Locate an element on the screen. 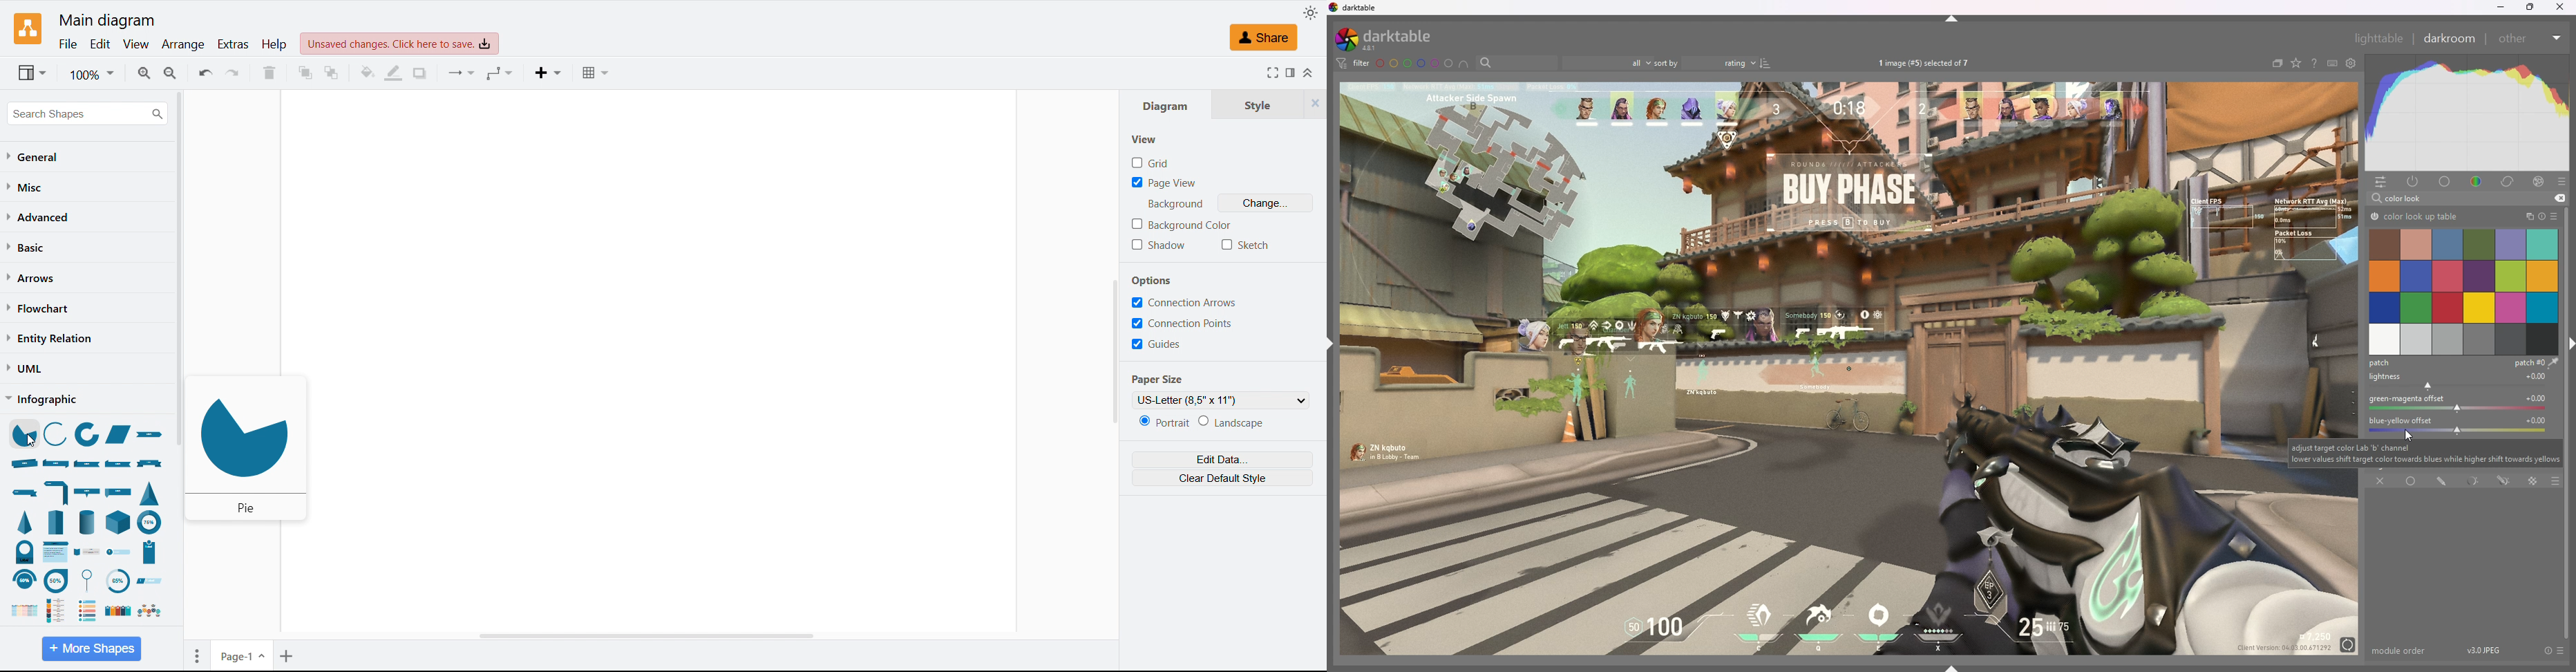 Image resolution: width=2576 pixels, height=672 pixels. reset is located at coordinates (2542, 216).